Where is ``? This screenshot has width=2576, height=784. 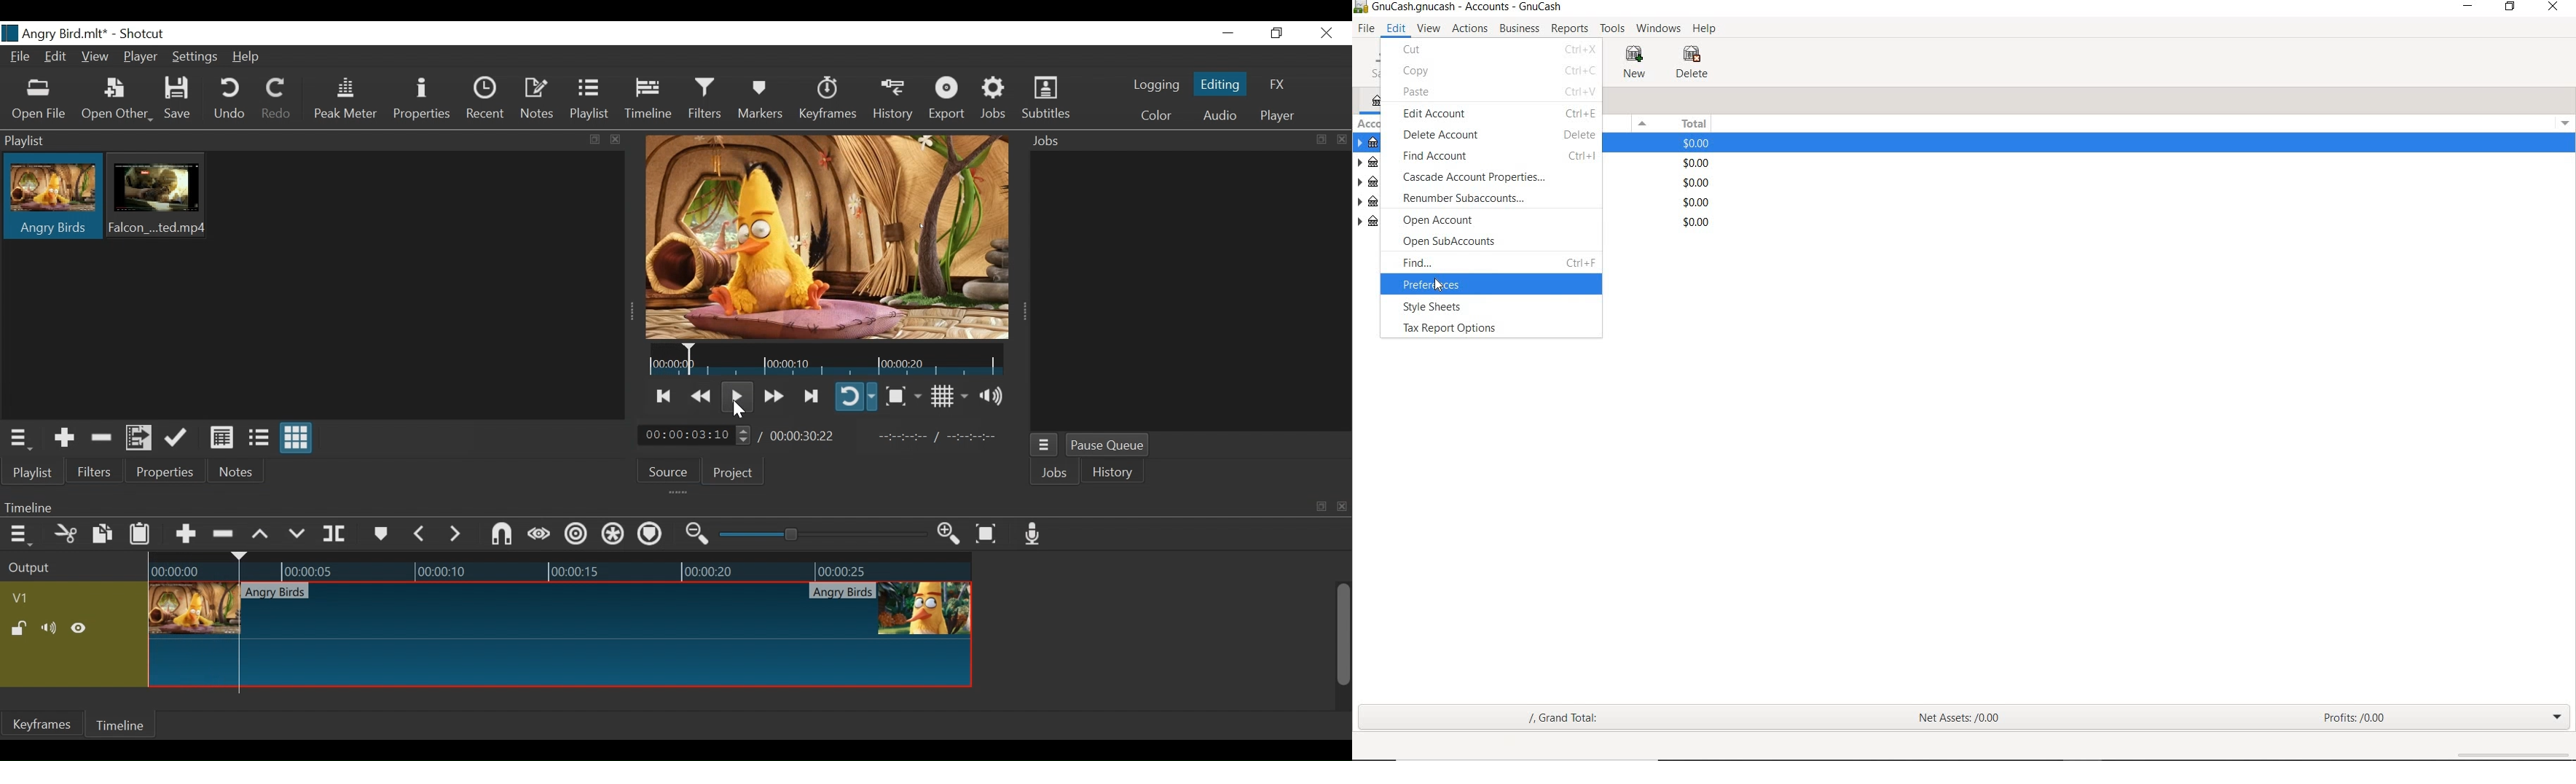
 is located at coordinates (1579, 71).